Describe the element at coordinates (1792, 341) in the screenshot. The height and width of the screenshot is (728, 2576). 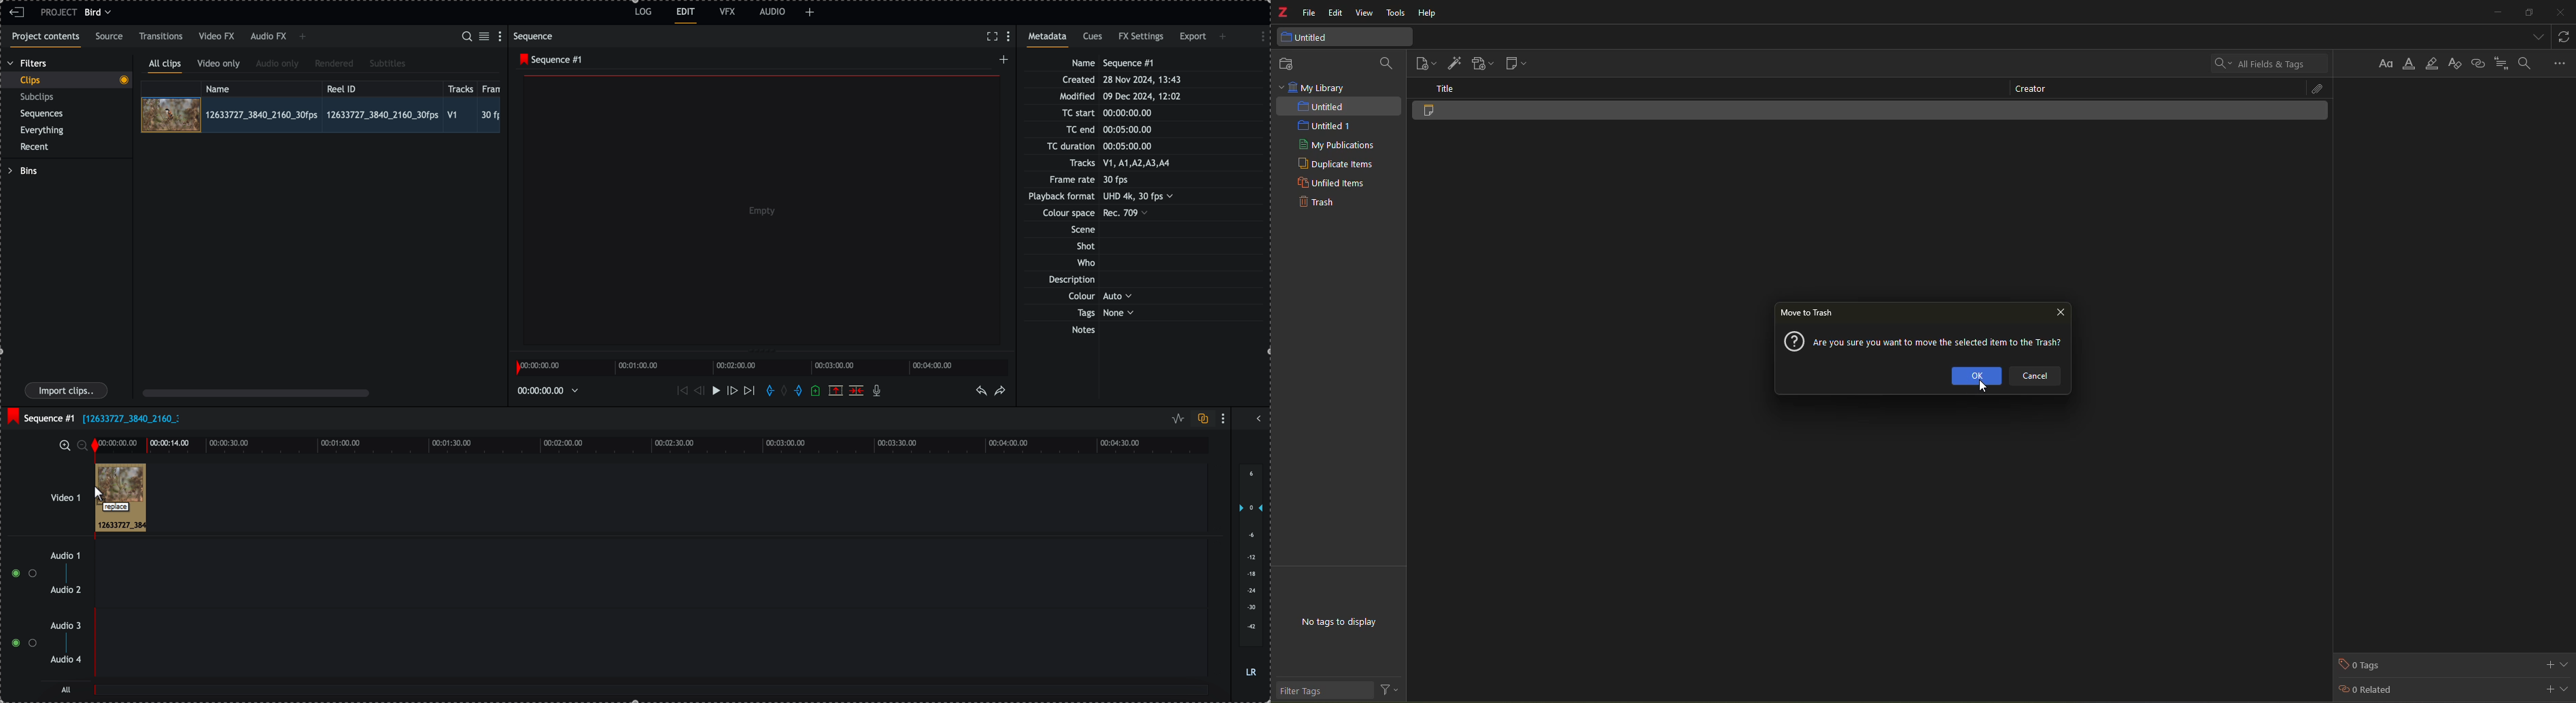
I see `?` at that location.